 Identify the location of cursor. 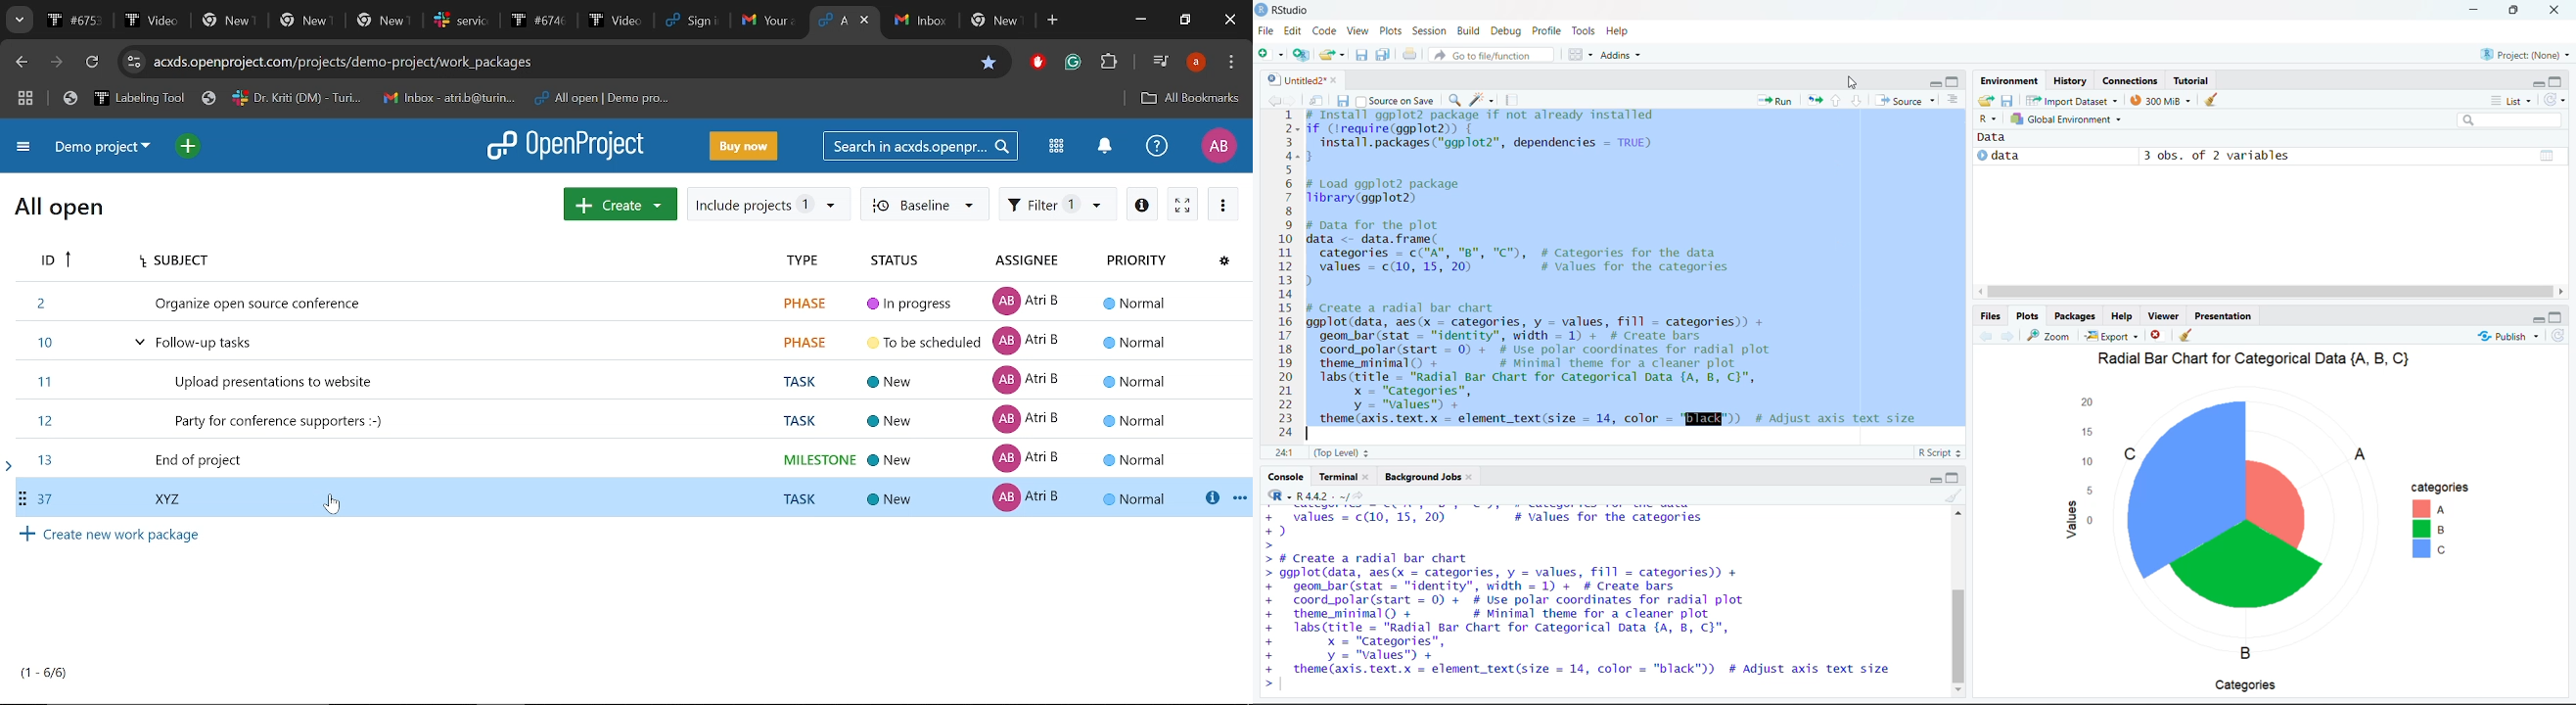
(1852, 80).